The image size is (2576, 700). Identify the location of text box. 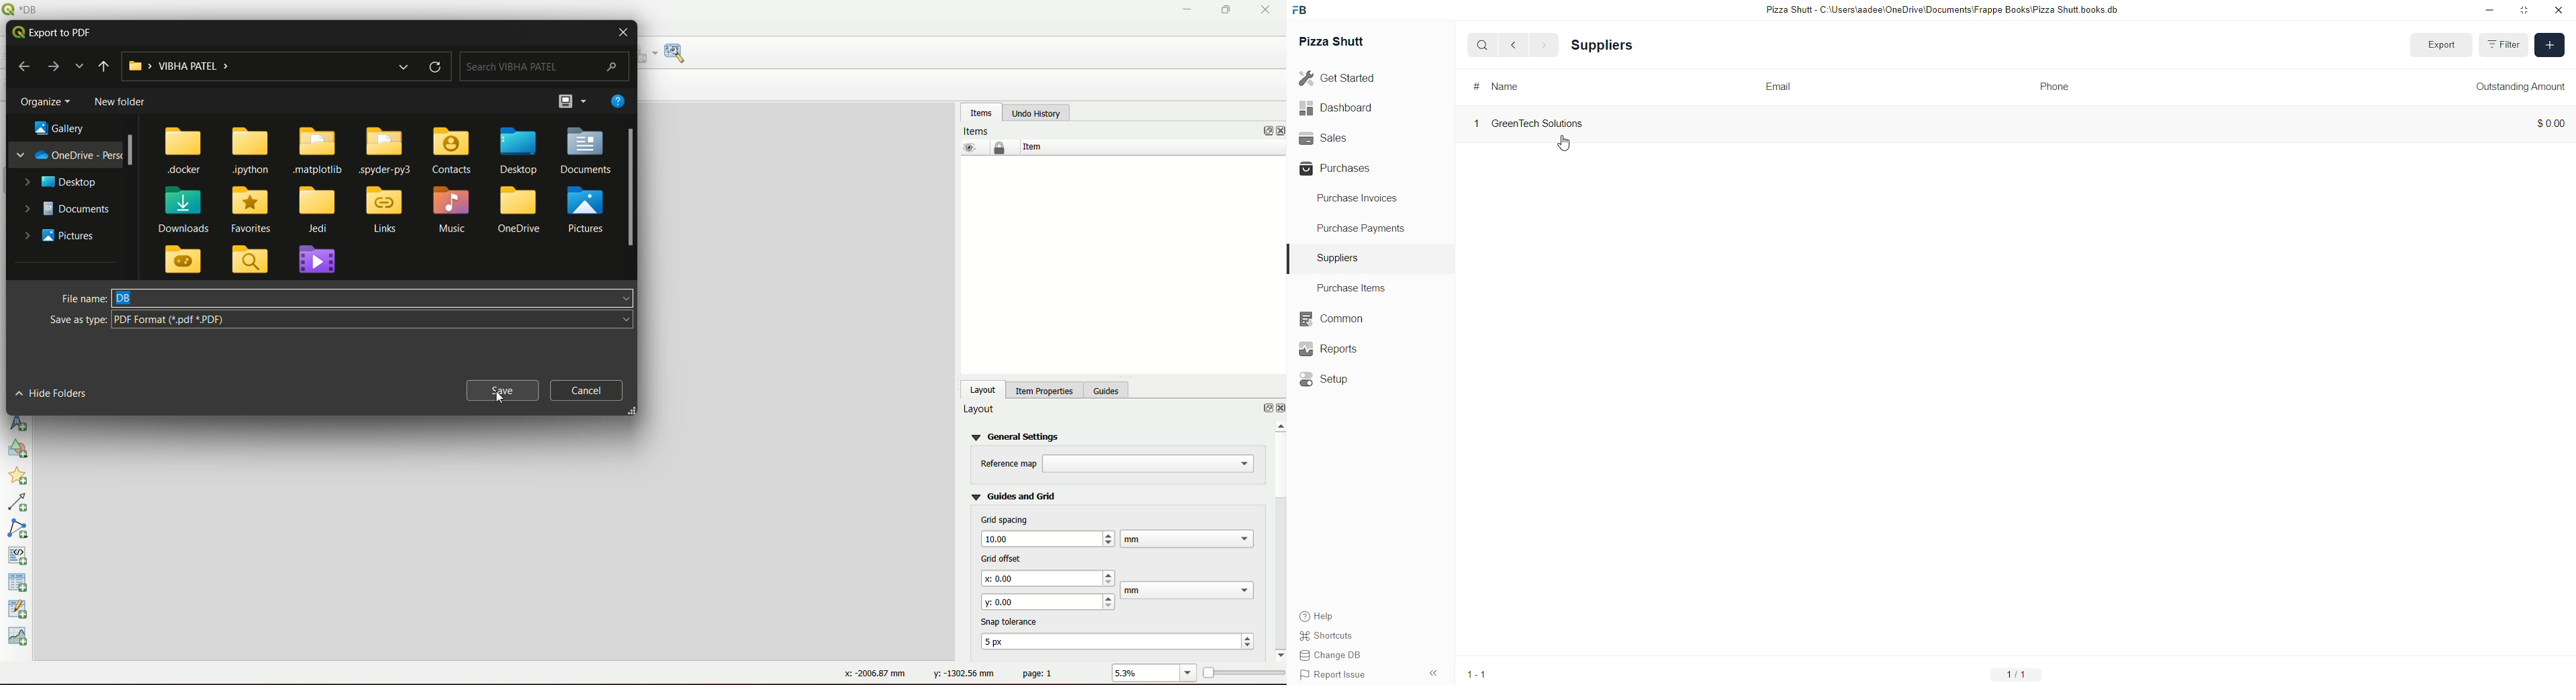
(1187, 538).